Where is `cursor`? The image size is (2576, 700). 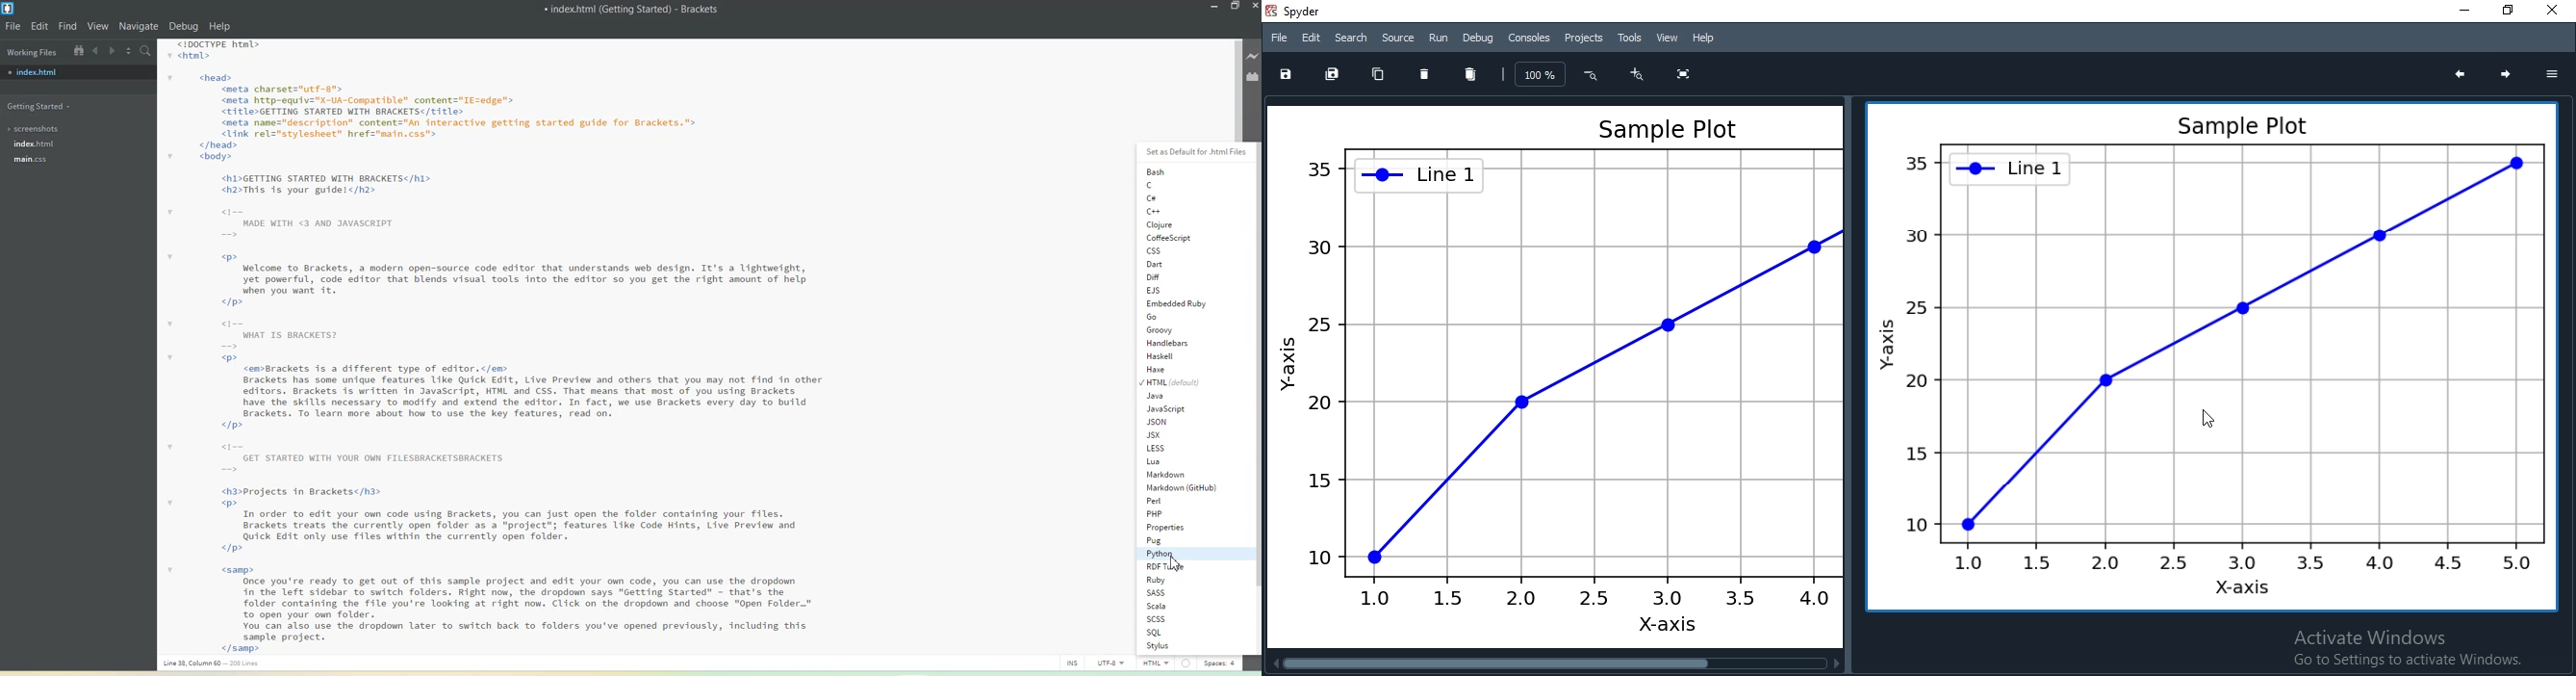
cursor is located at coordinates (2206, 416).